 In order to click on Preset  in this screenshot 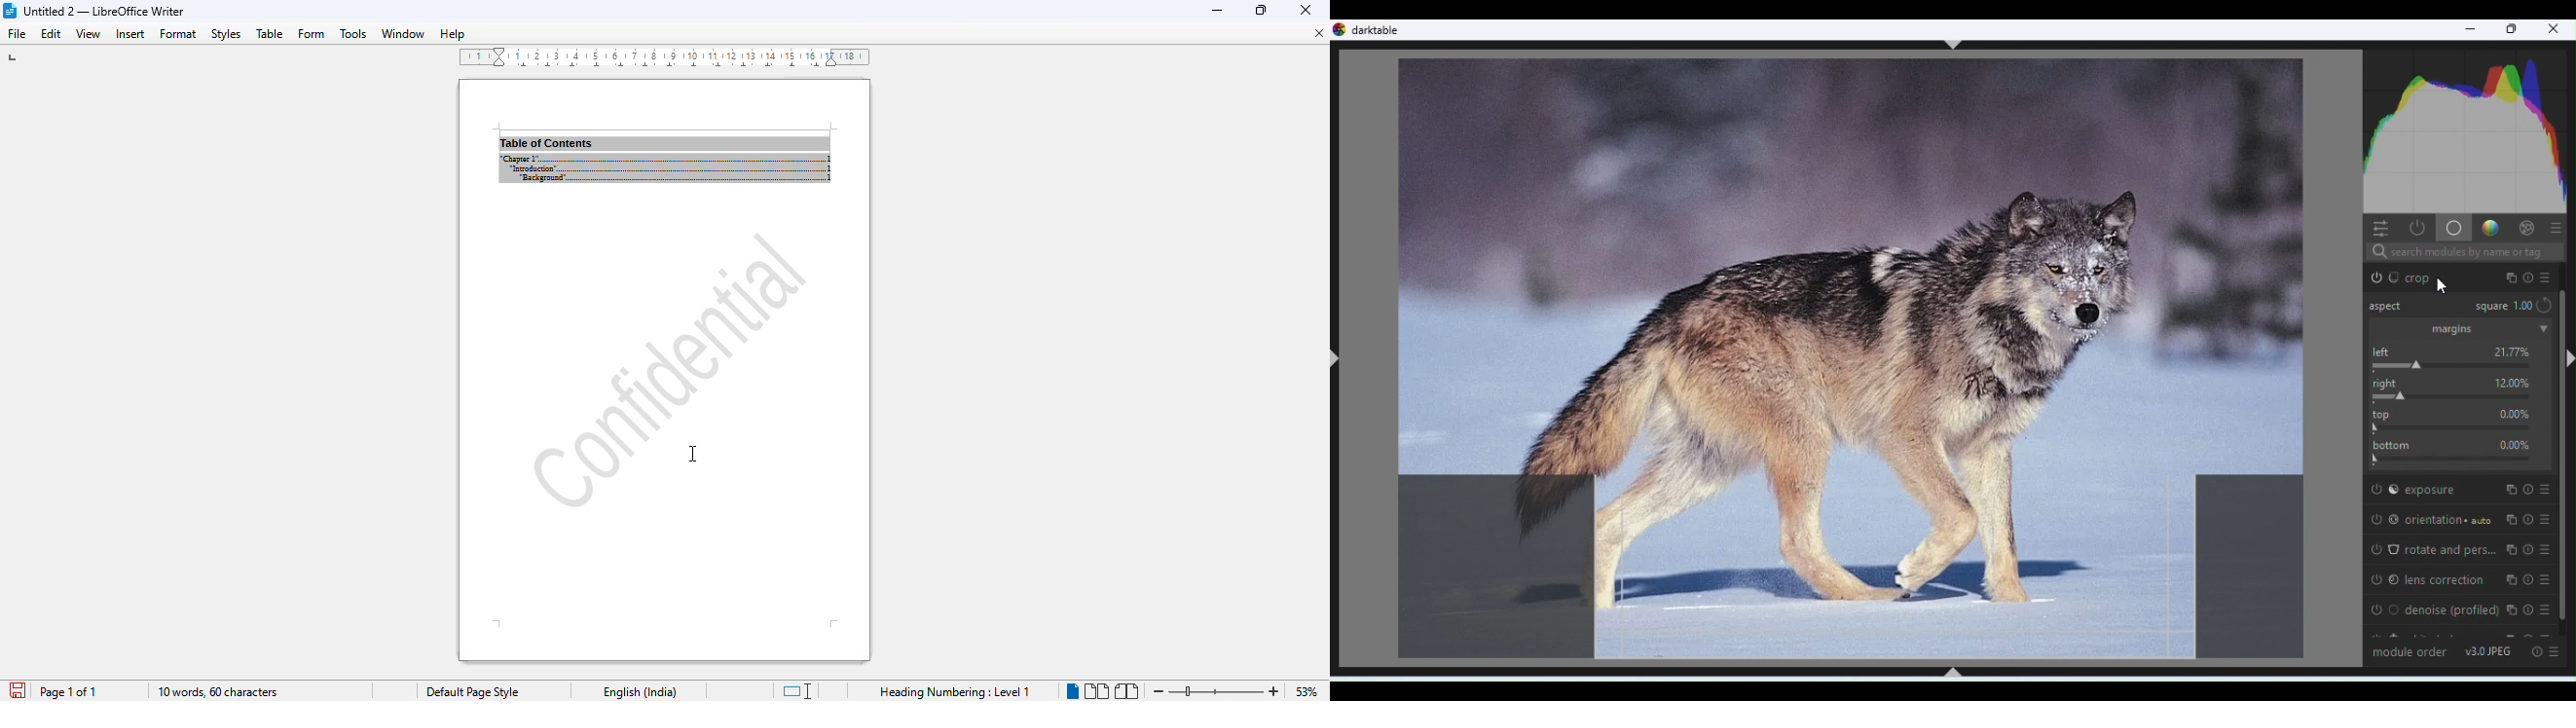, I will do `click(2557, 227)`.